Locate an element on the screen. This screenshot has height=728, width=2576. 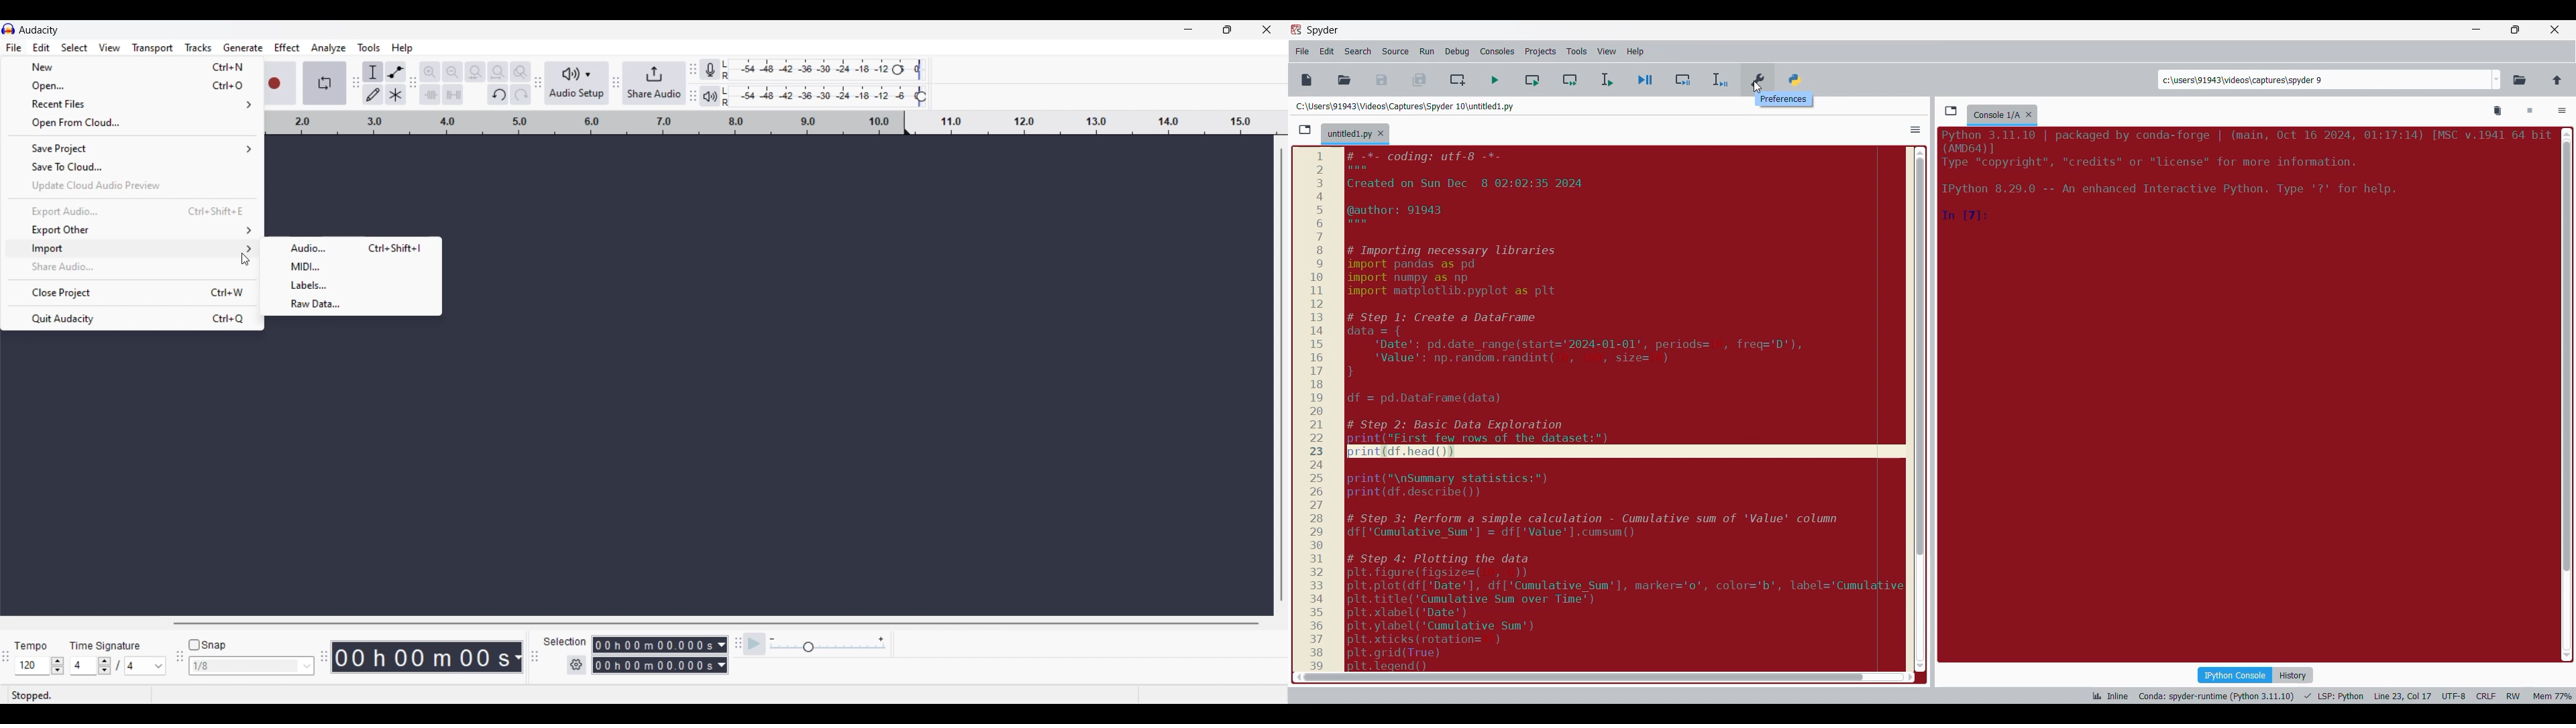
Min. playback speed is located at coordinates (772, 640).